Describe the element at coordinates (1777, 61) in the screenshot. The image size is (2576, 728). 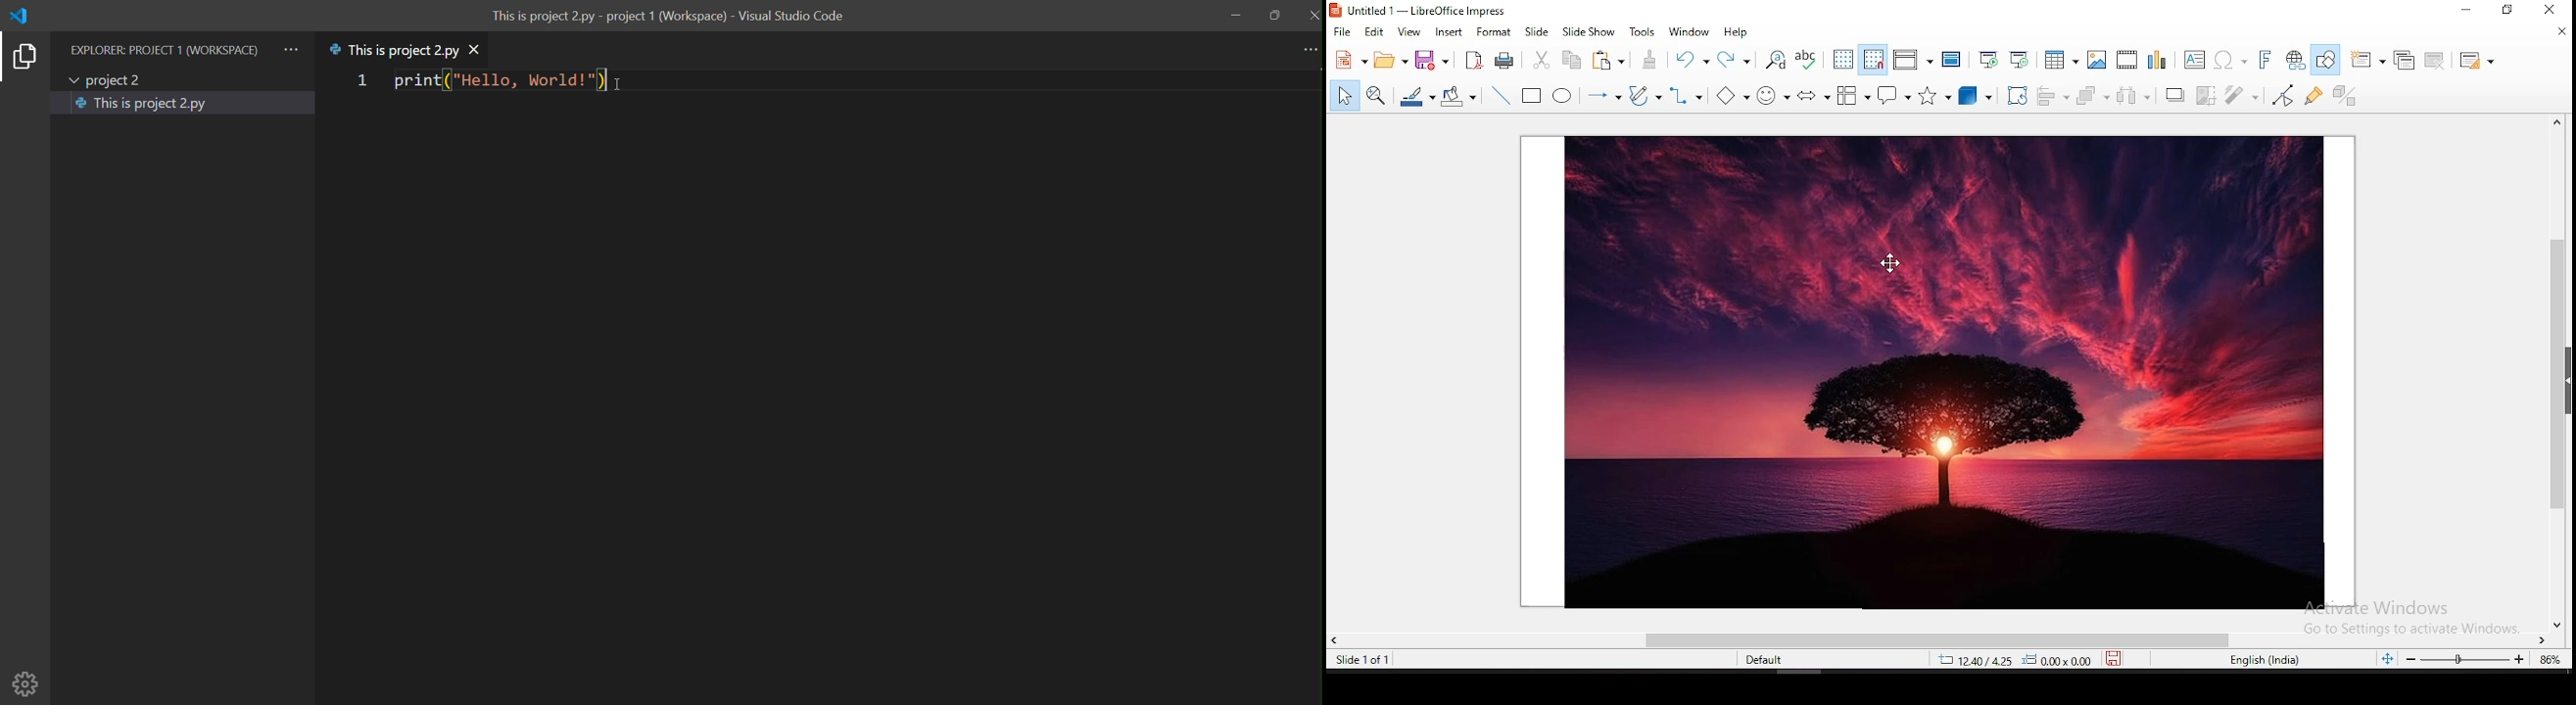
I see `find and replace` at that location.